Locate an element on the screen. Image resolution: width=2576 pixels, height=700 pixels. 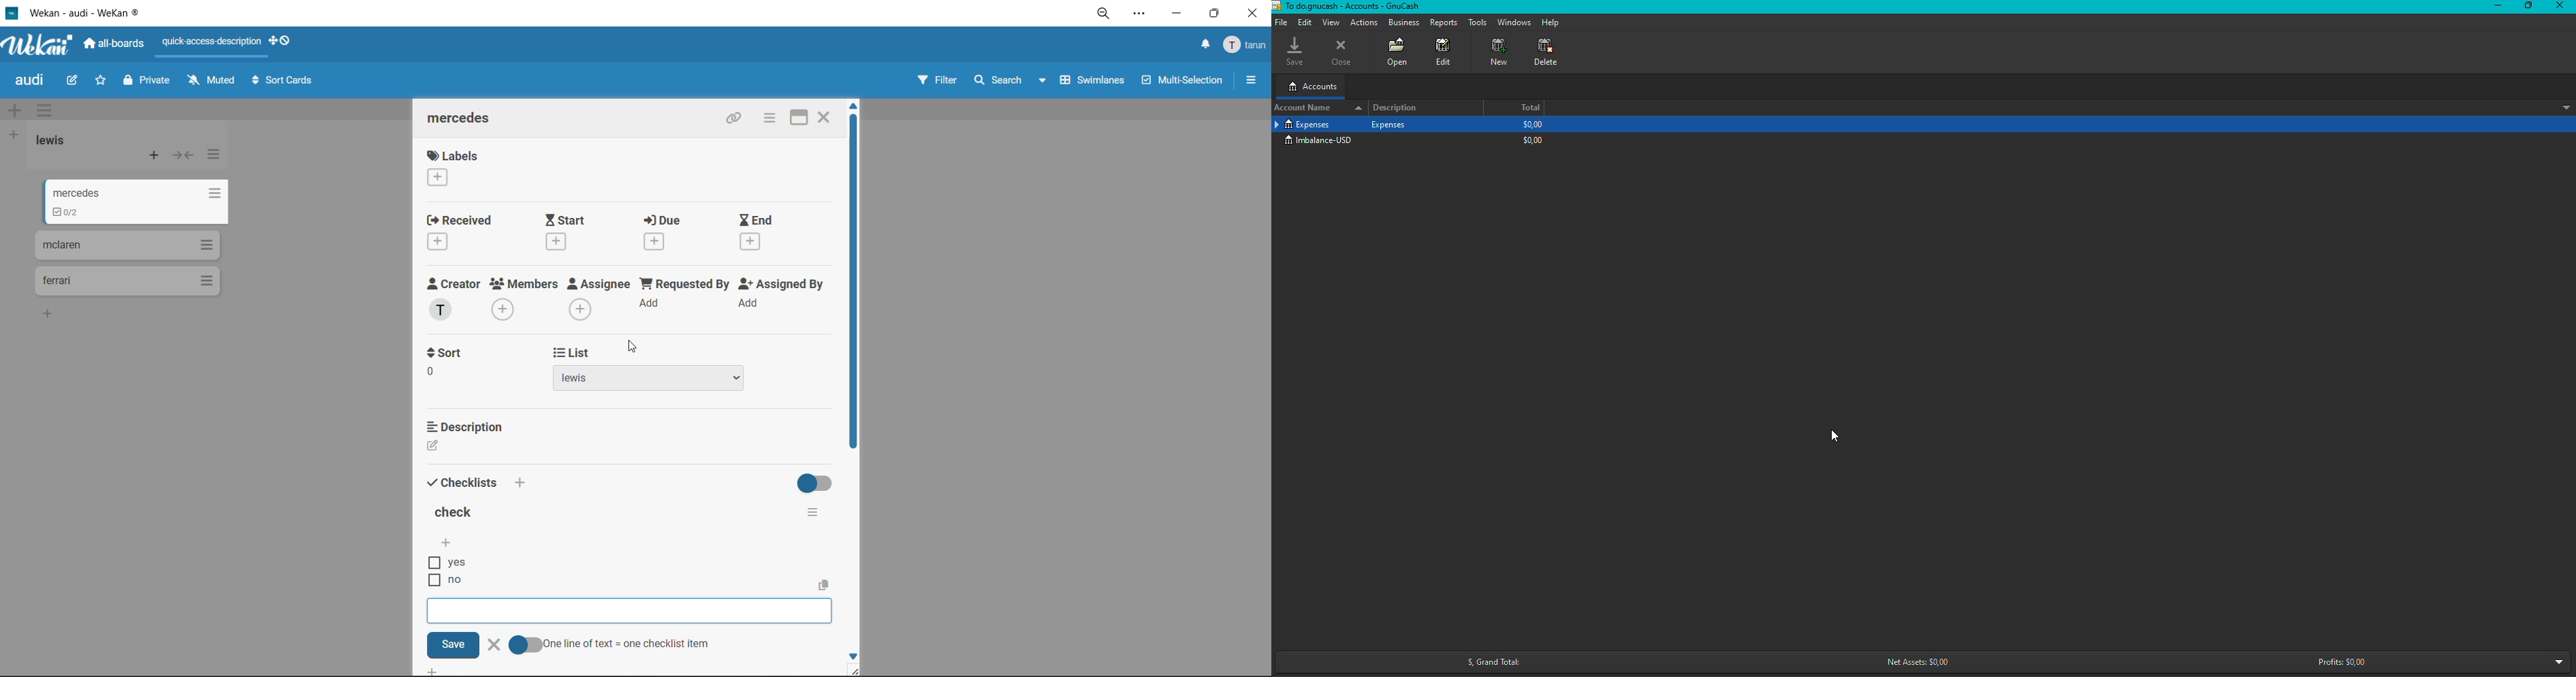
add checklist option is located at coordinates (445, 542).